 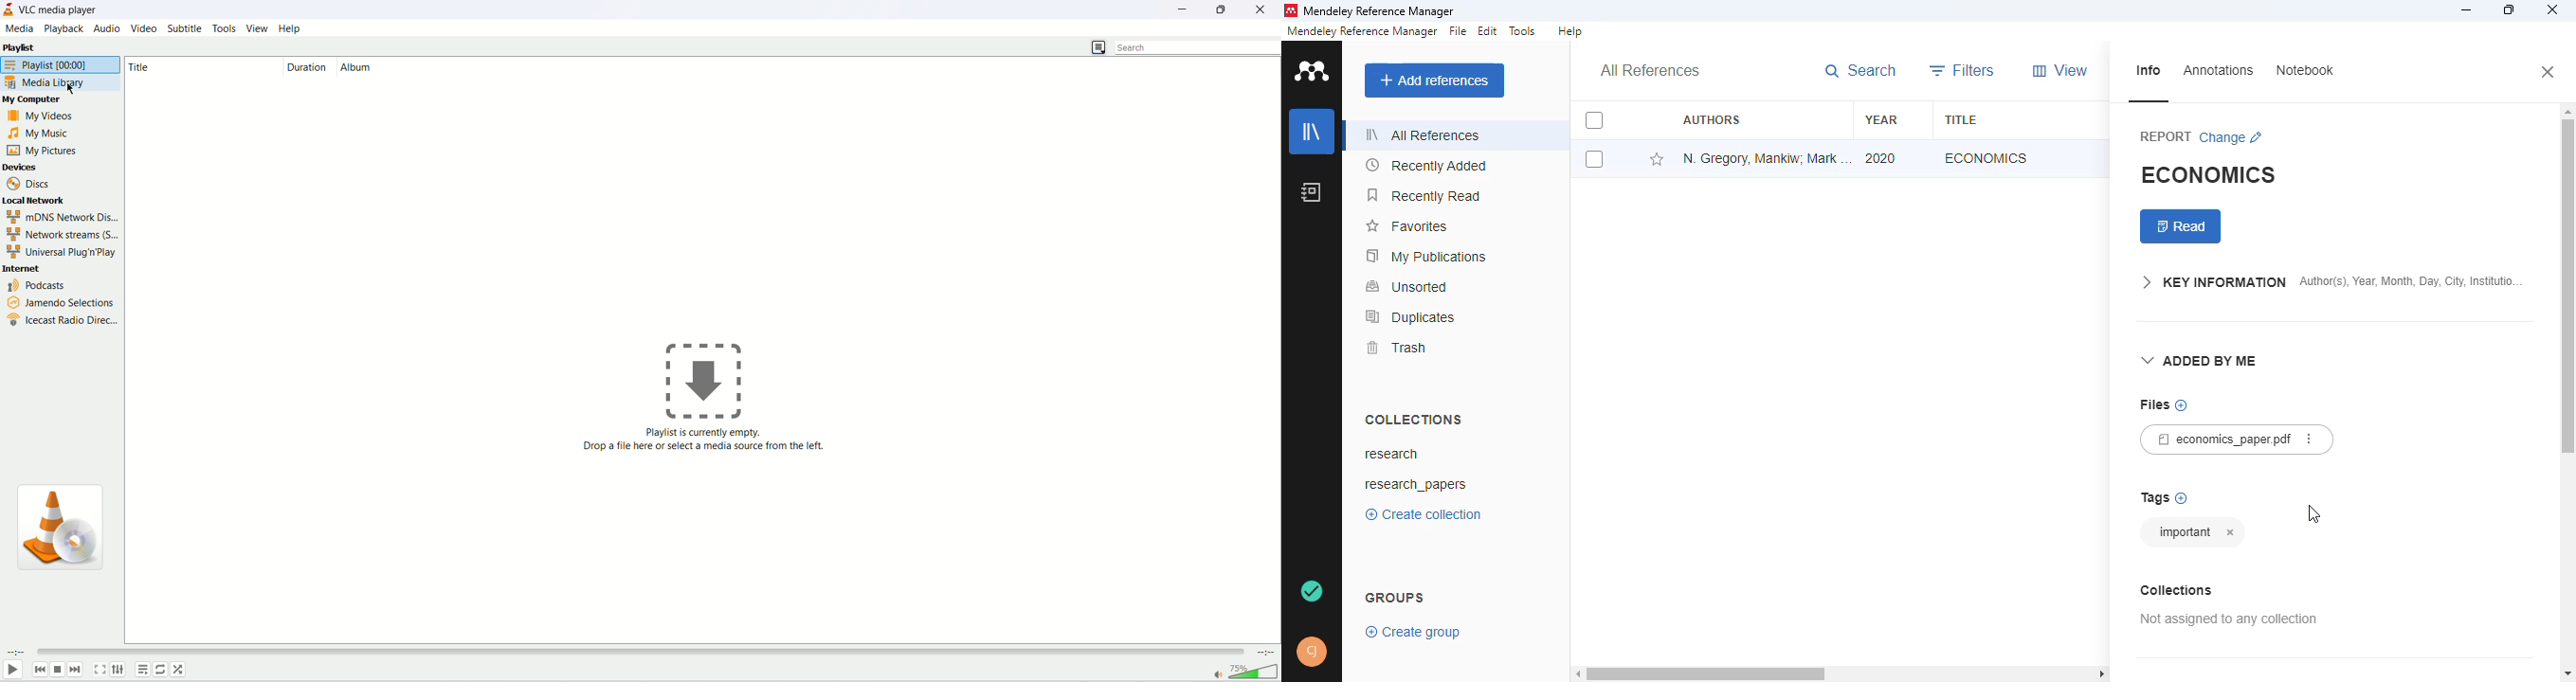 What do you see at coordinates (712, 376) in the screenshot?
I see `drop media` at bounding box center [712, 376].